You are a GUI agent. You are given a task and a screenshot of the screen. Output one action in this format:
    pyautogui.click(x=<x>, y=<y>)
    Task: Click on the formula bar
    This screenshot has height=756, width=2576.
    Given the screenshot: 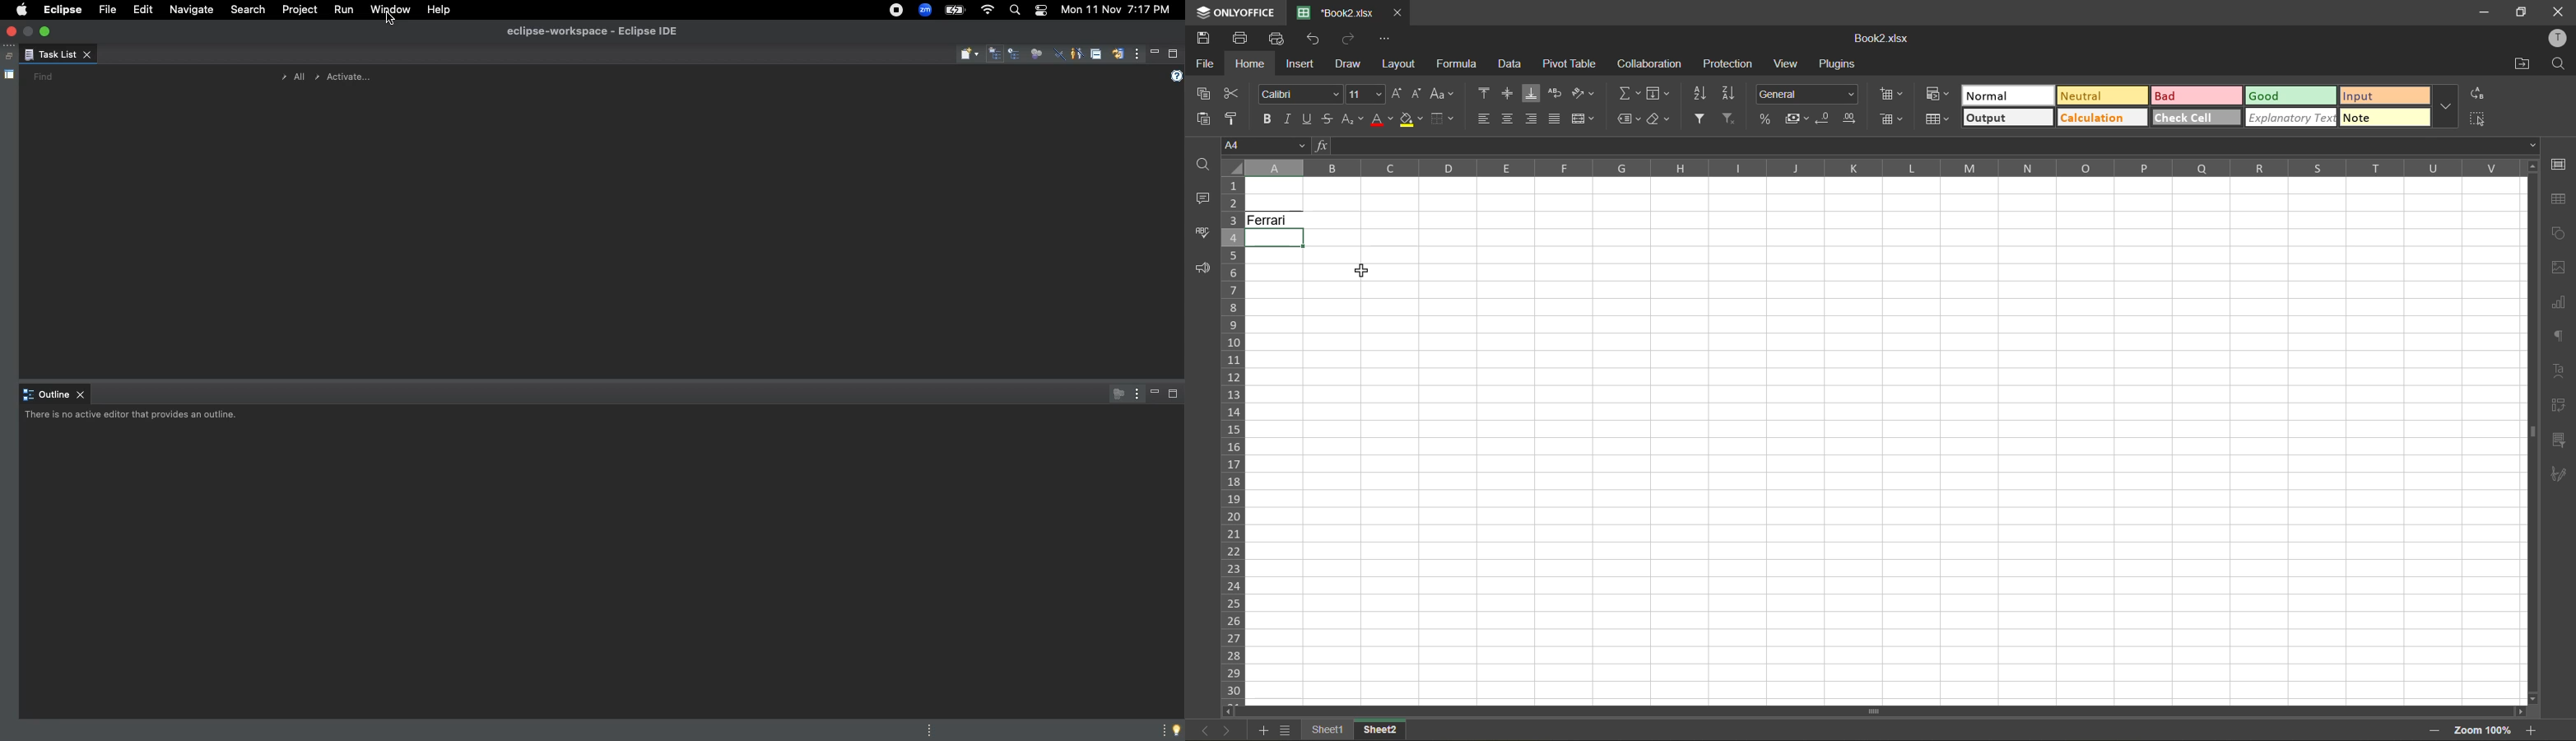 What is the action you would take?
    pyautogui.click(x=1924, y=146)
    